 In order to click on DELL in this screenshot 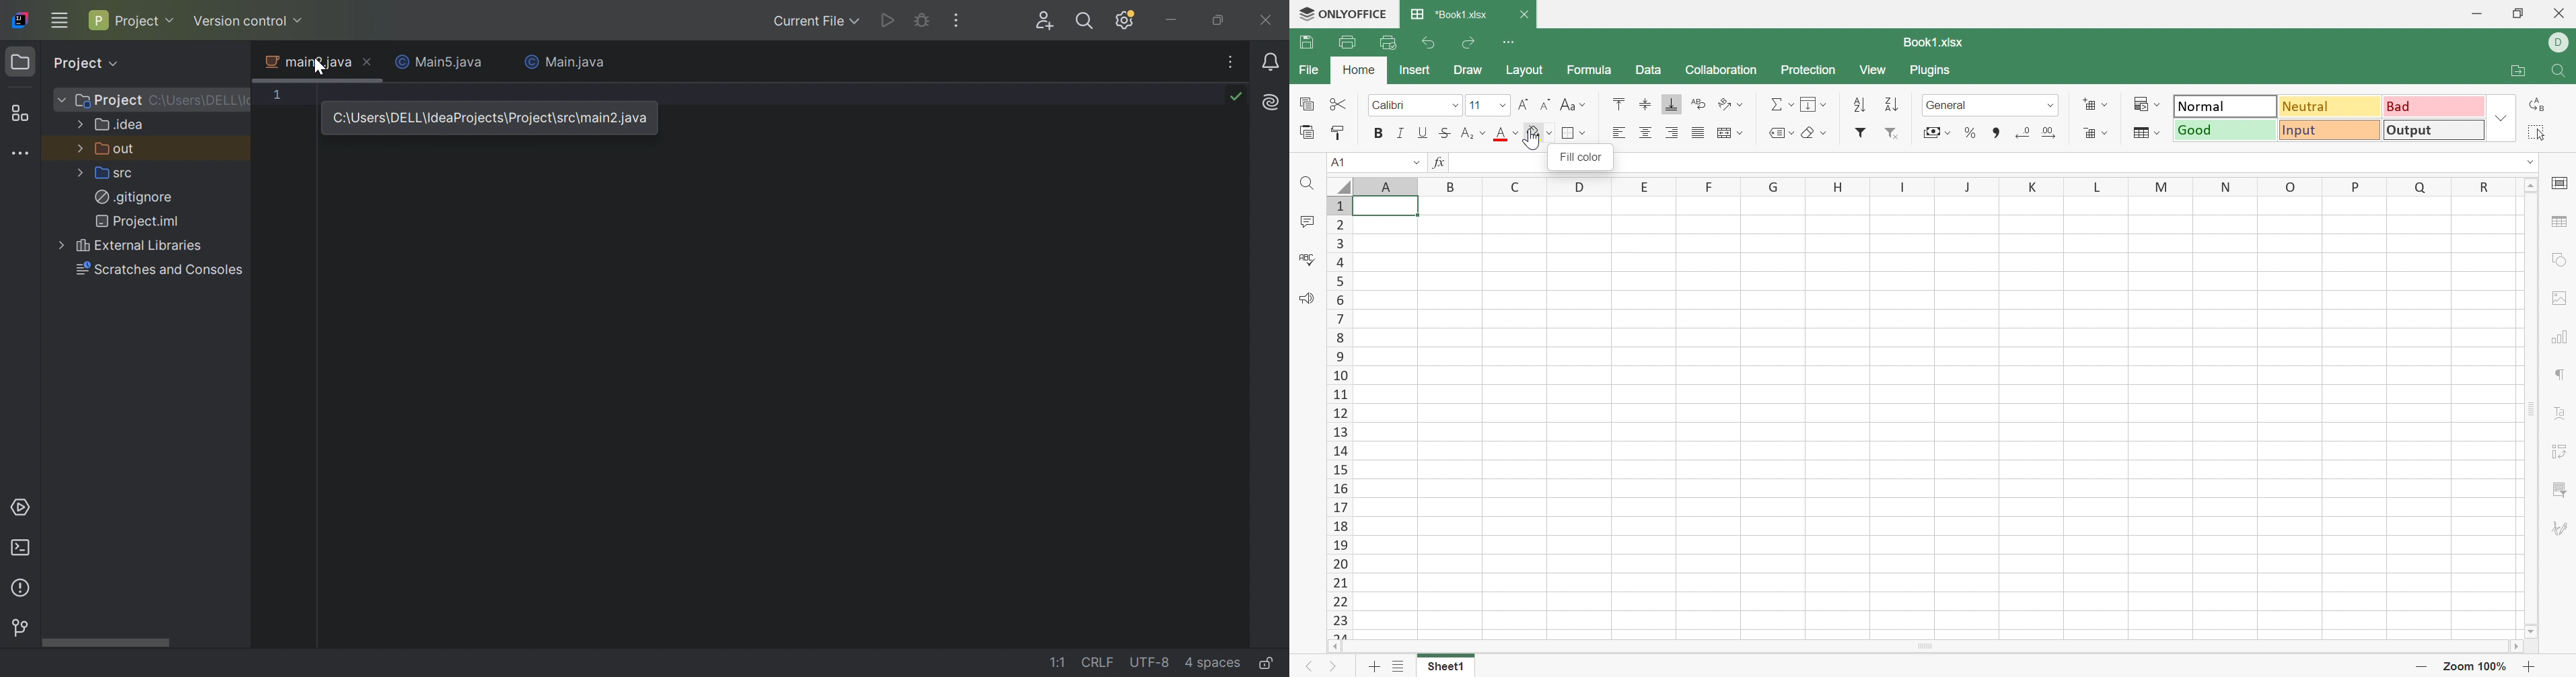, I will do `click(2559, 41)`.